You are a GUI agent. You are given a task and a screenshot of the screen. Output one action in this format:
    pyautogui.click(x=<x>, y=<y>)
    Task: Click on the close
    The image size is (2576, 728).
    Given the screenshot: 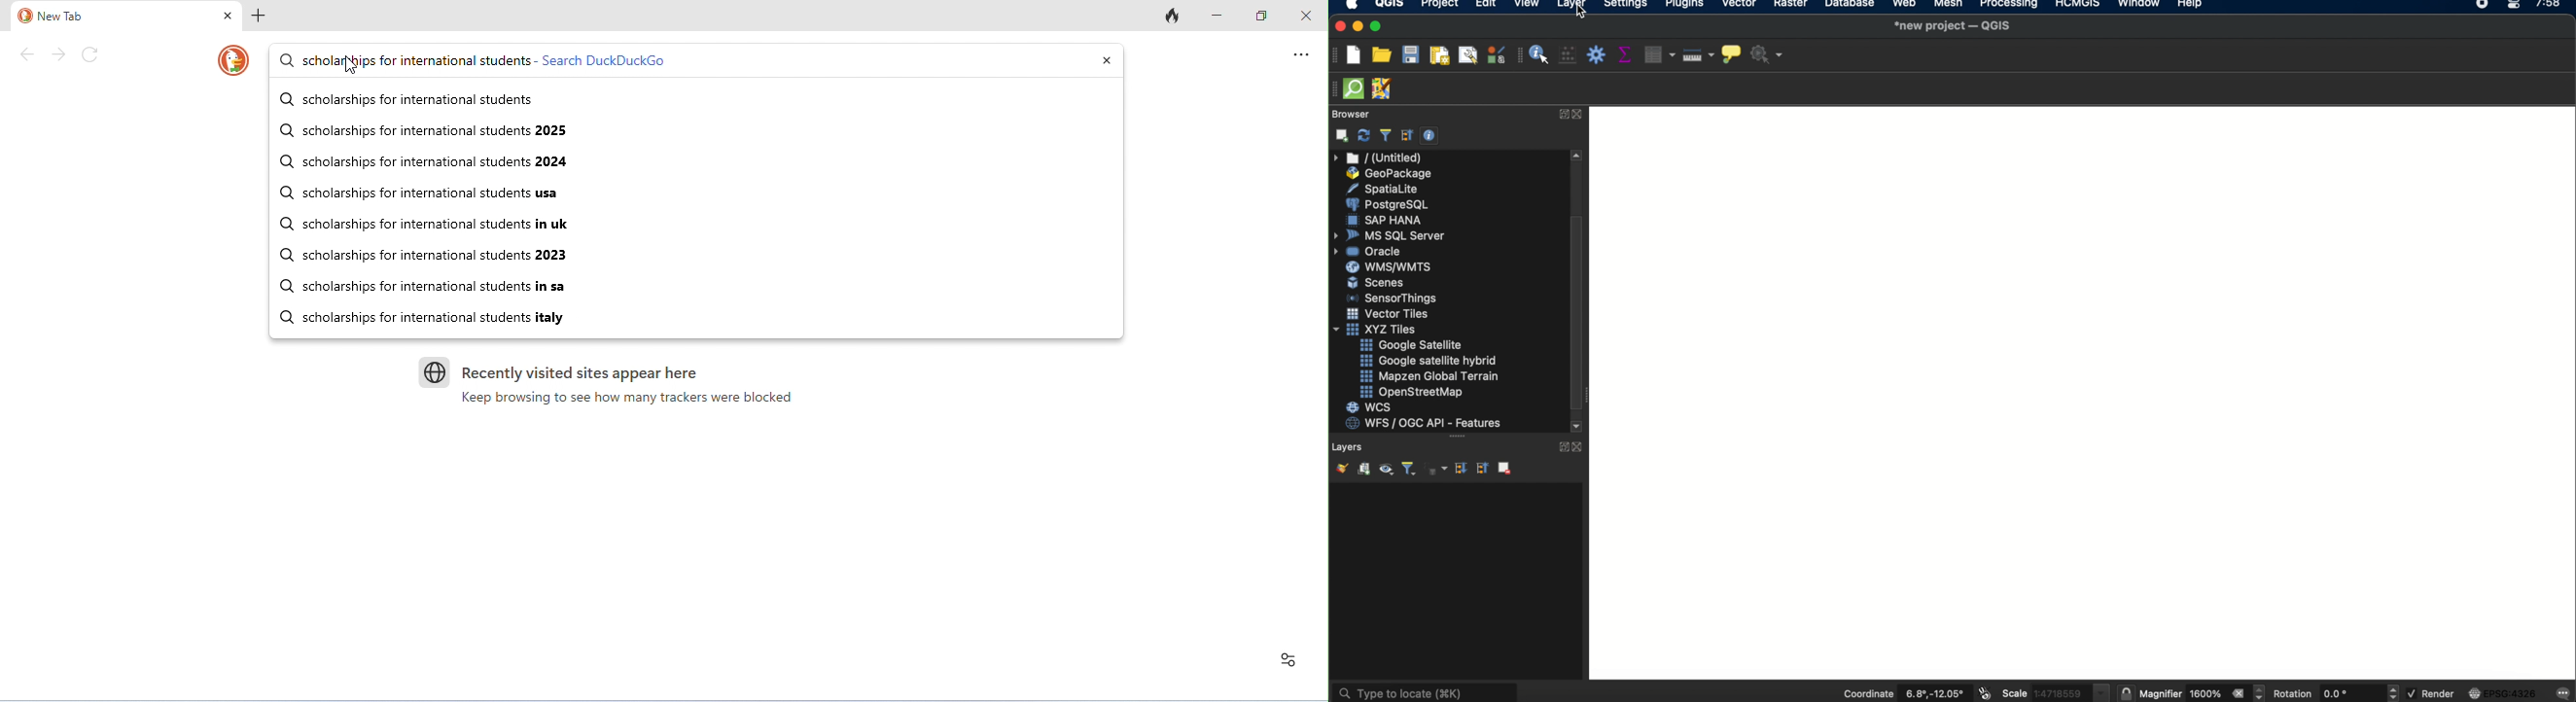 What is the action you would take?
    pyautogui.click(x=1303, y=16)
    